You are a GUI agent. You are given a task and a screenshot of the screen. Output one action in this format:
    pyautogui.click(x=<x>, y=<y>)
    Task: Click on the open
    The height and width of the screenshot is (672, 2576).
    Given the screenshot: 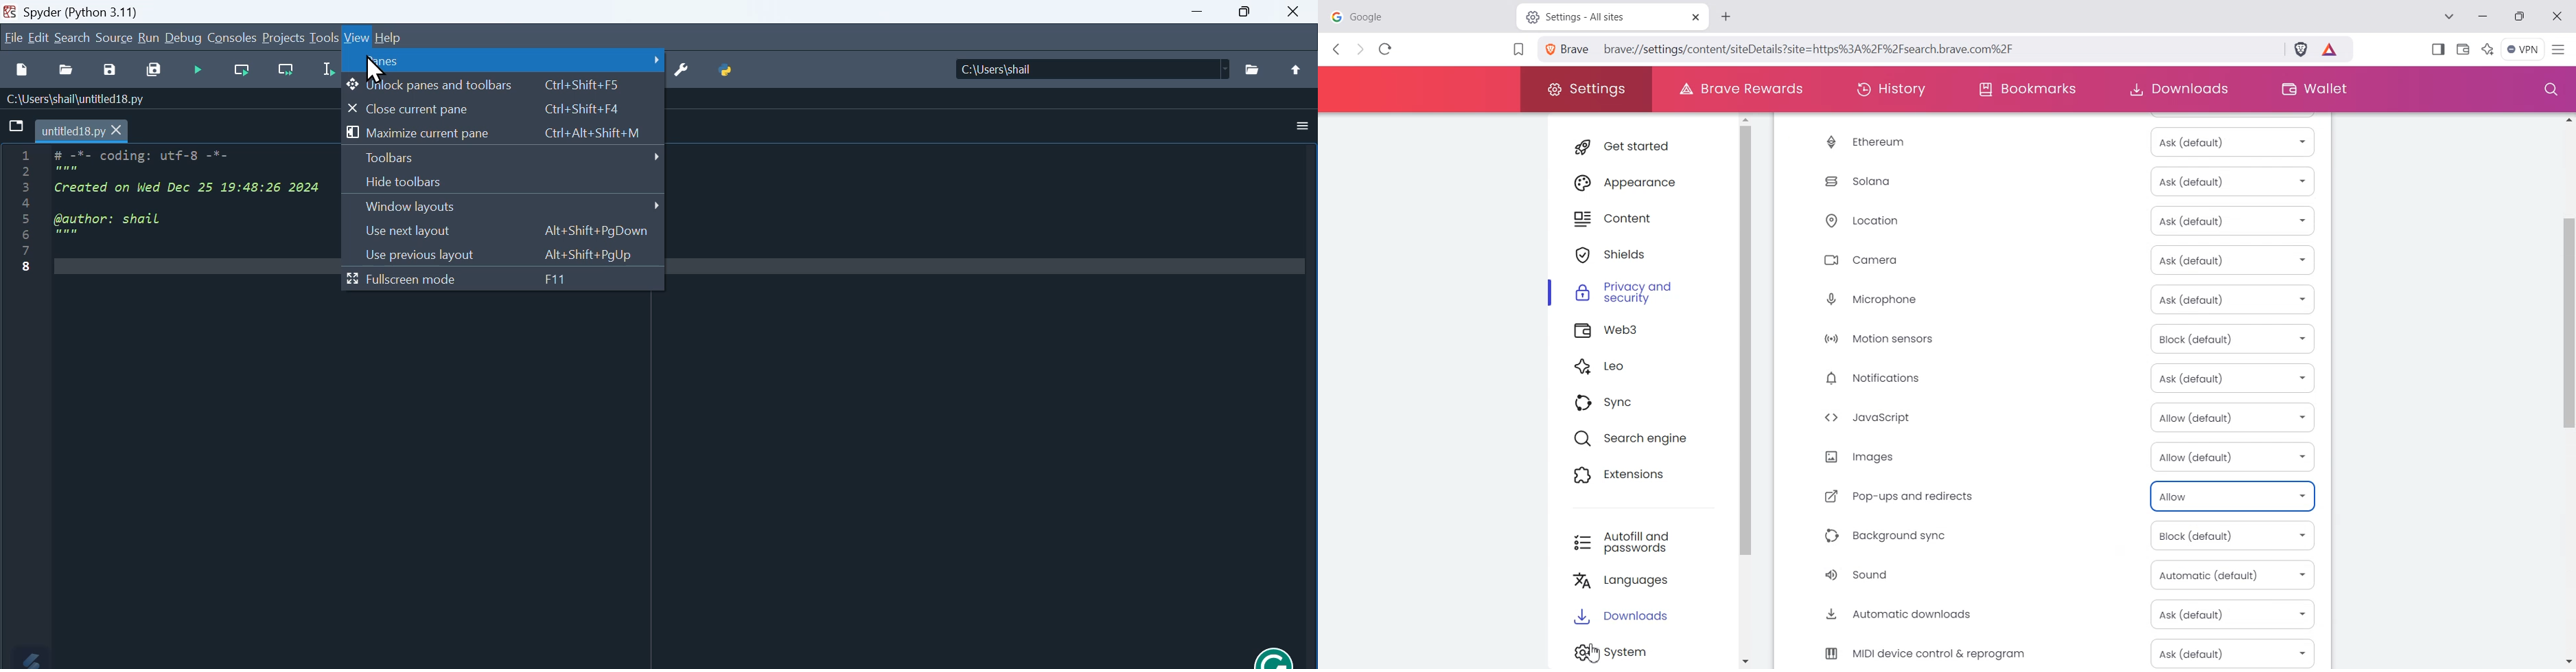 What is the action you would take?
    pyautogui.click(x=66, y=71)
    